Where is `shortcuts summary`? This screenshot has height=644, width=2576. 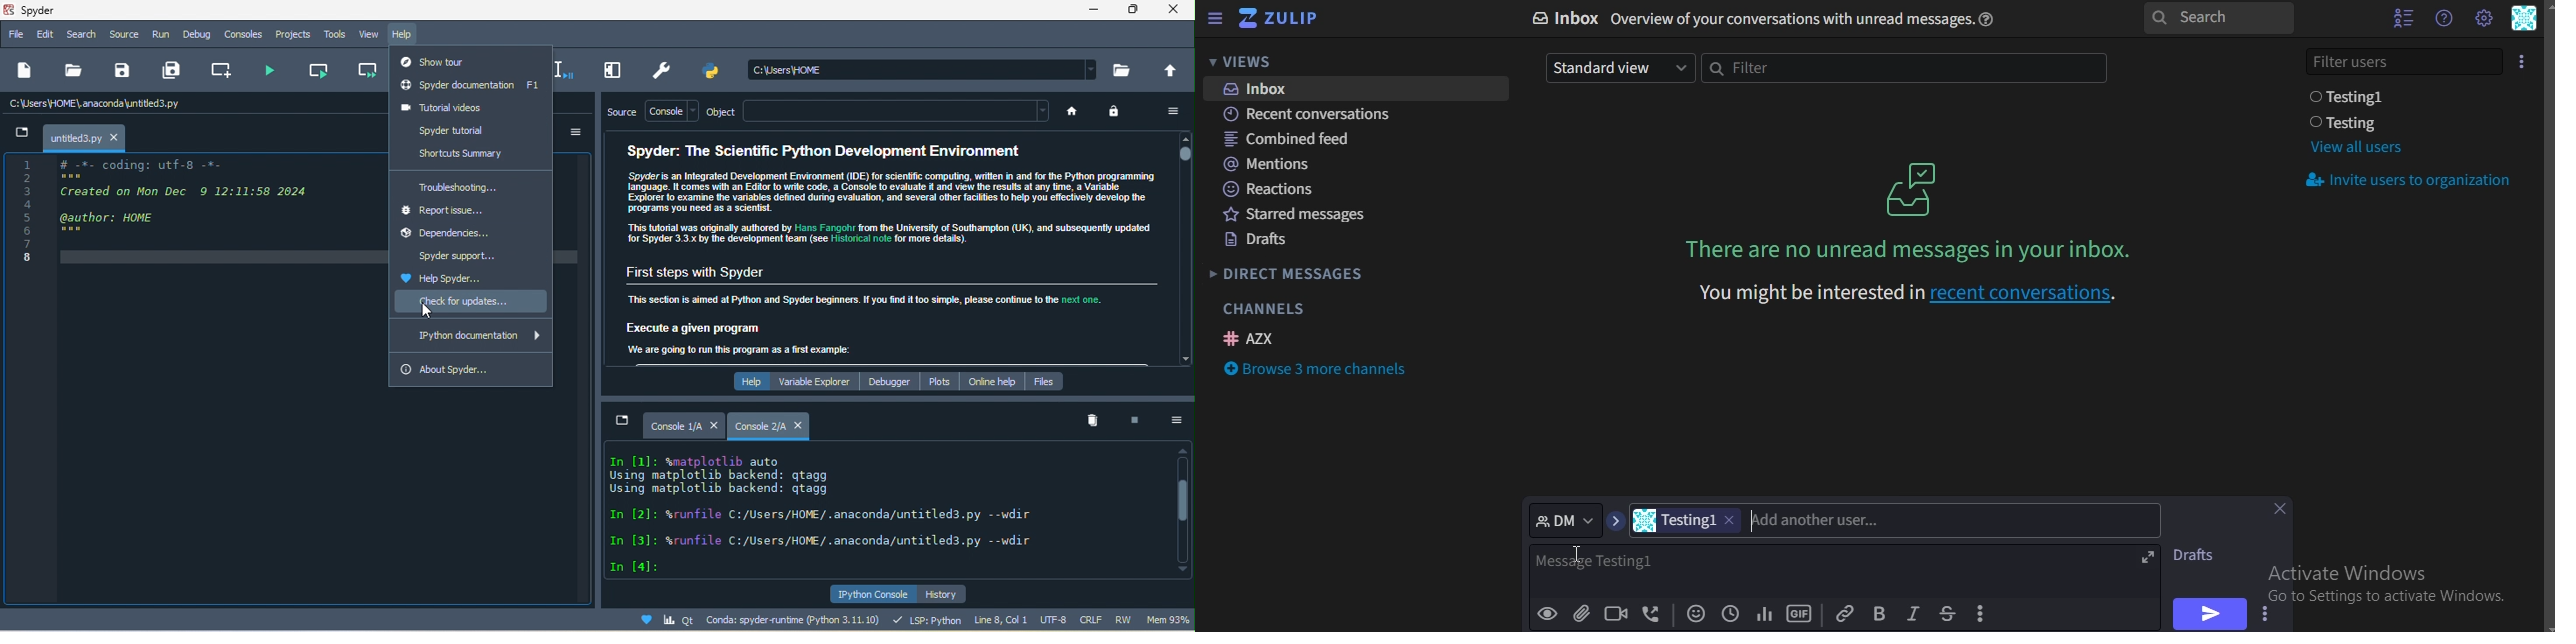 shortcuts summary is located at coordinates (466, 155).